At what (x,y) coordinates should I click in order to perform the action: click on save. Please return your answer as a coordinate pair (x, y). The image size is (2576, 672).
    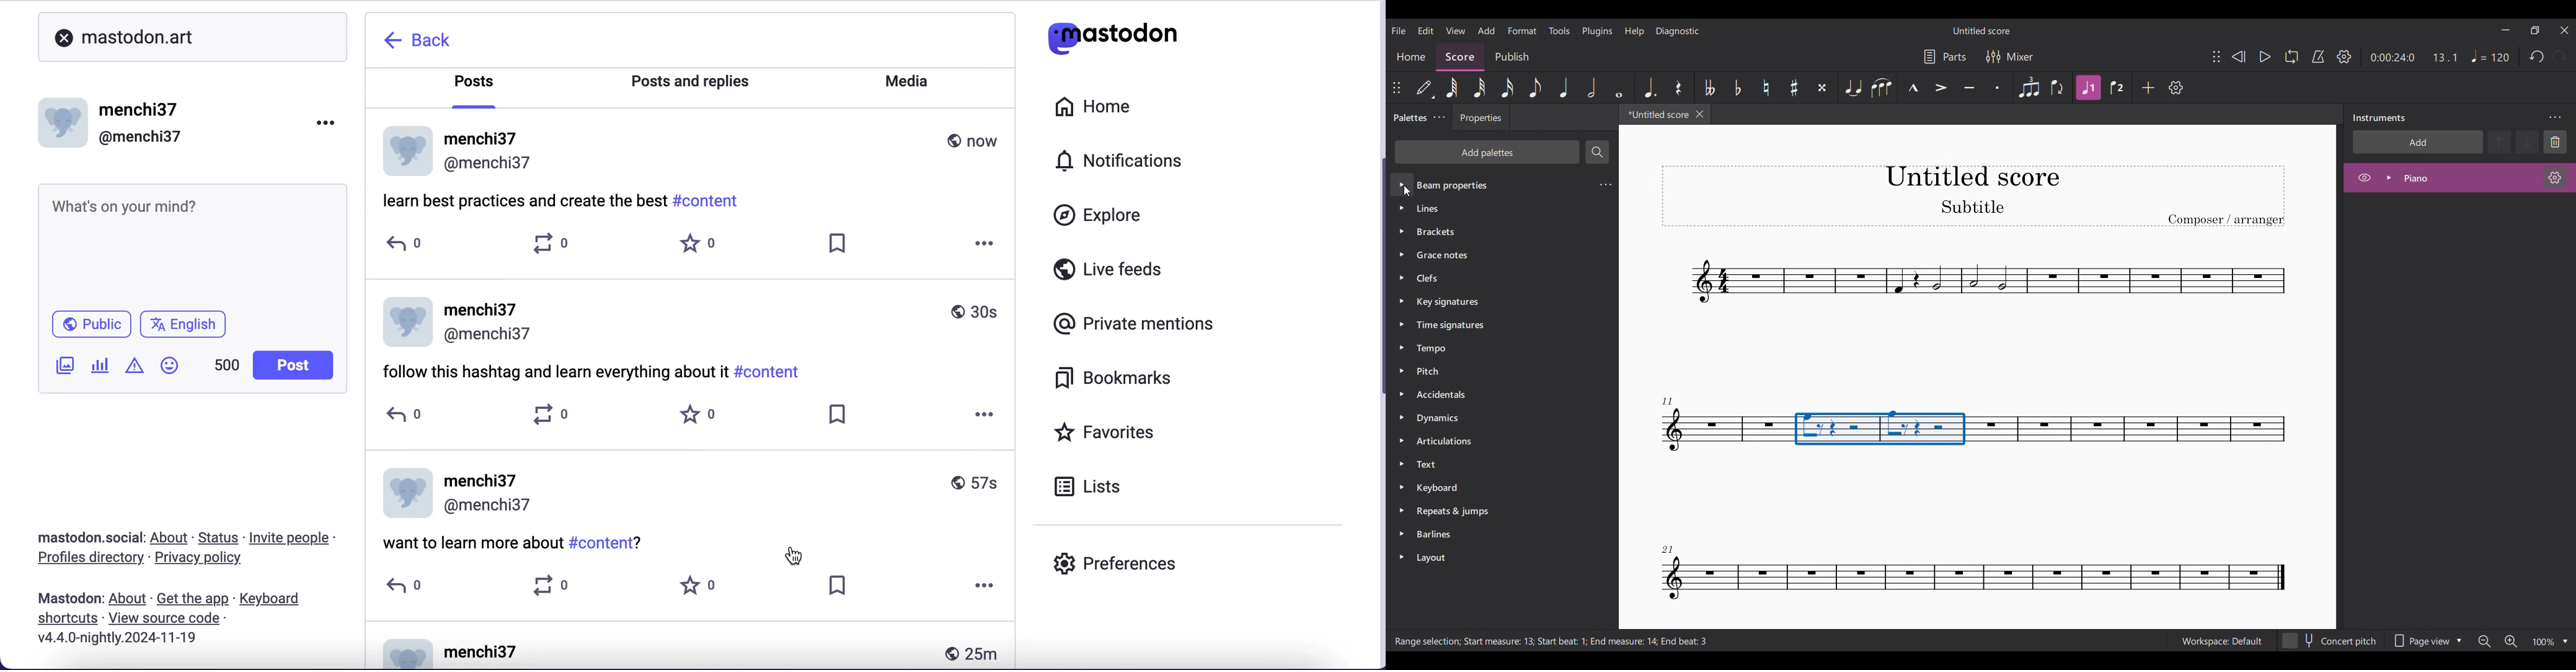
    Looking at the image, I should click on (833, 244).